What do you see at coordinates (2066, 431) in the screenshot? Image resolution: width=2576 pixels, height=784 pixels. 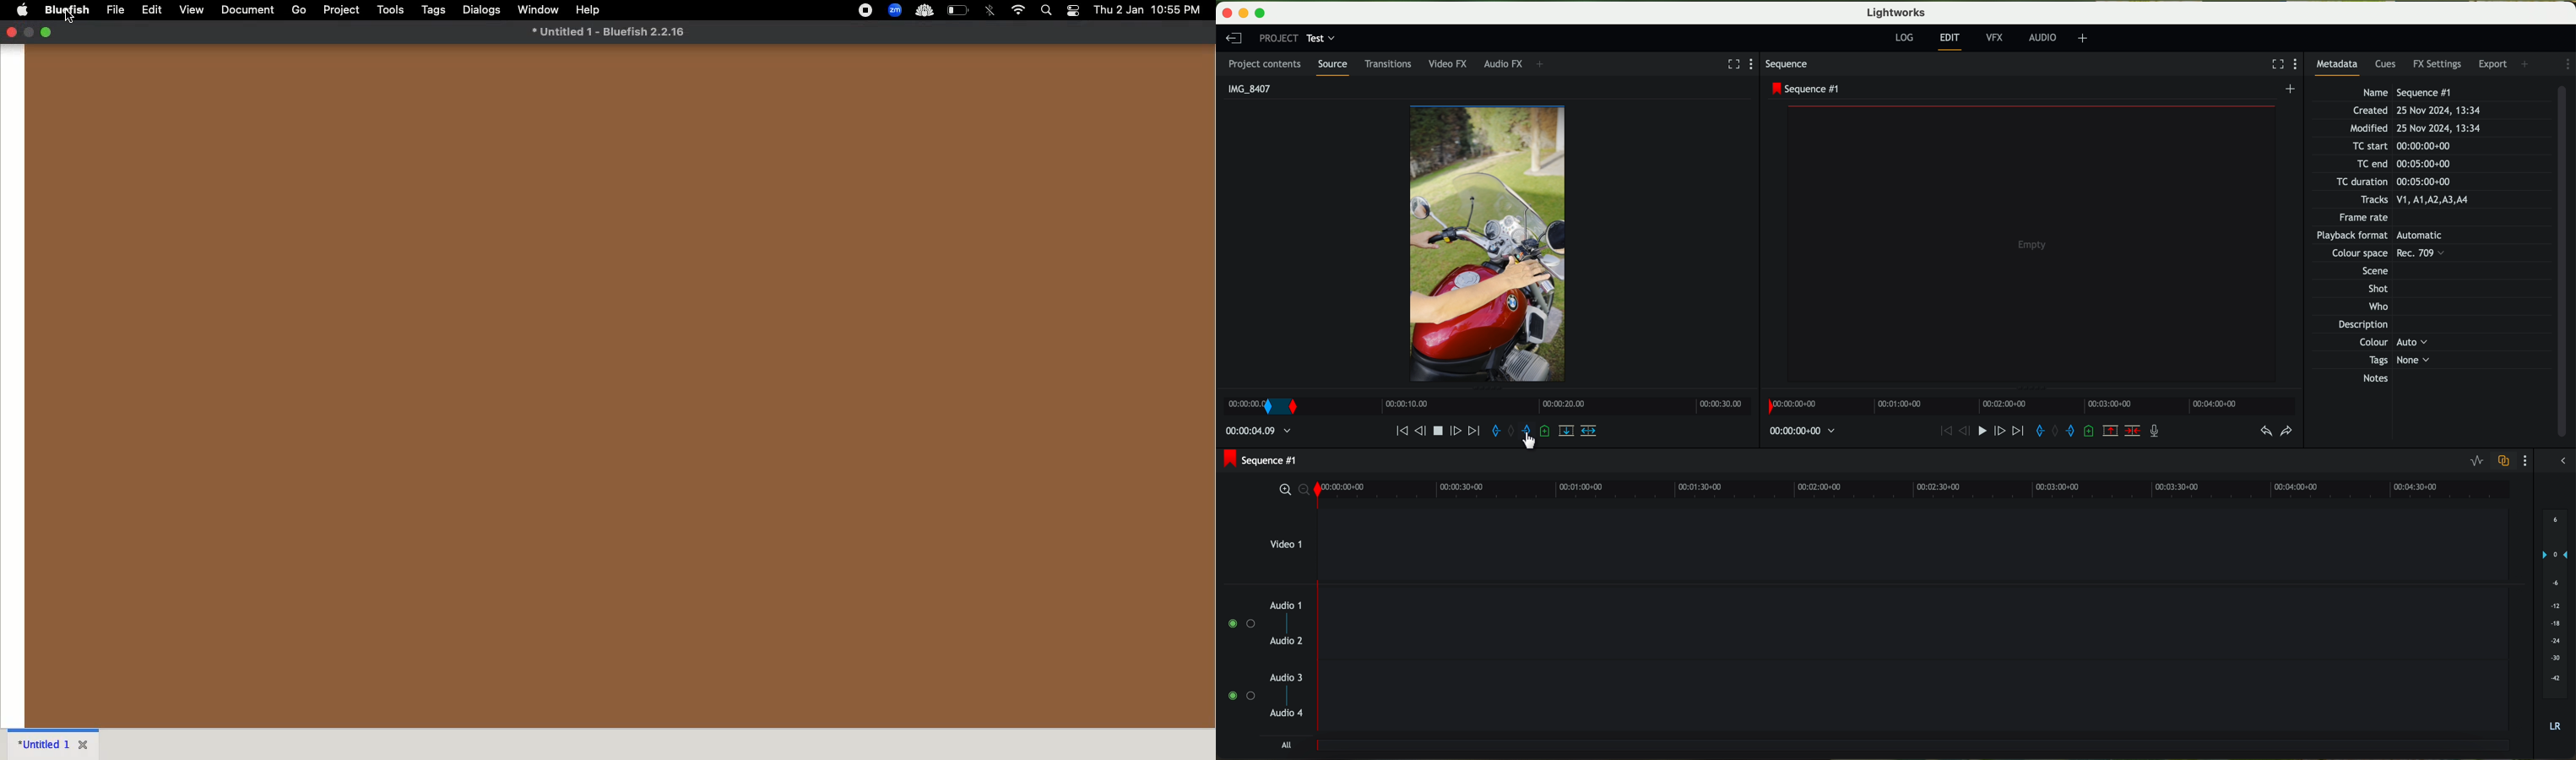 I see `add an out mark` at bounding box center [2066, 431].